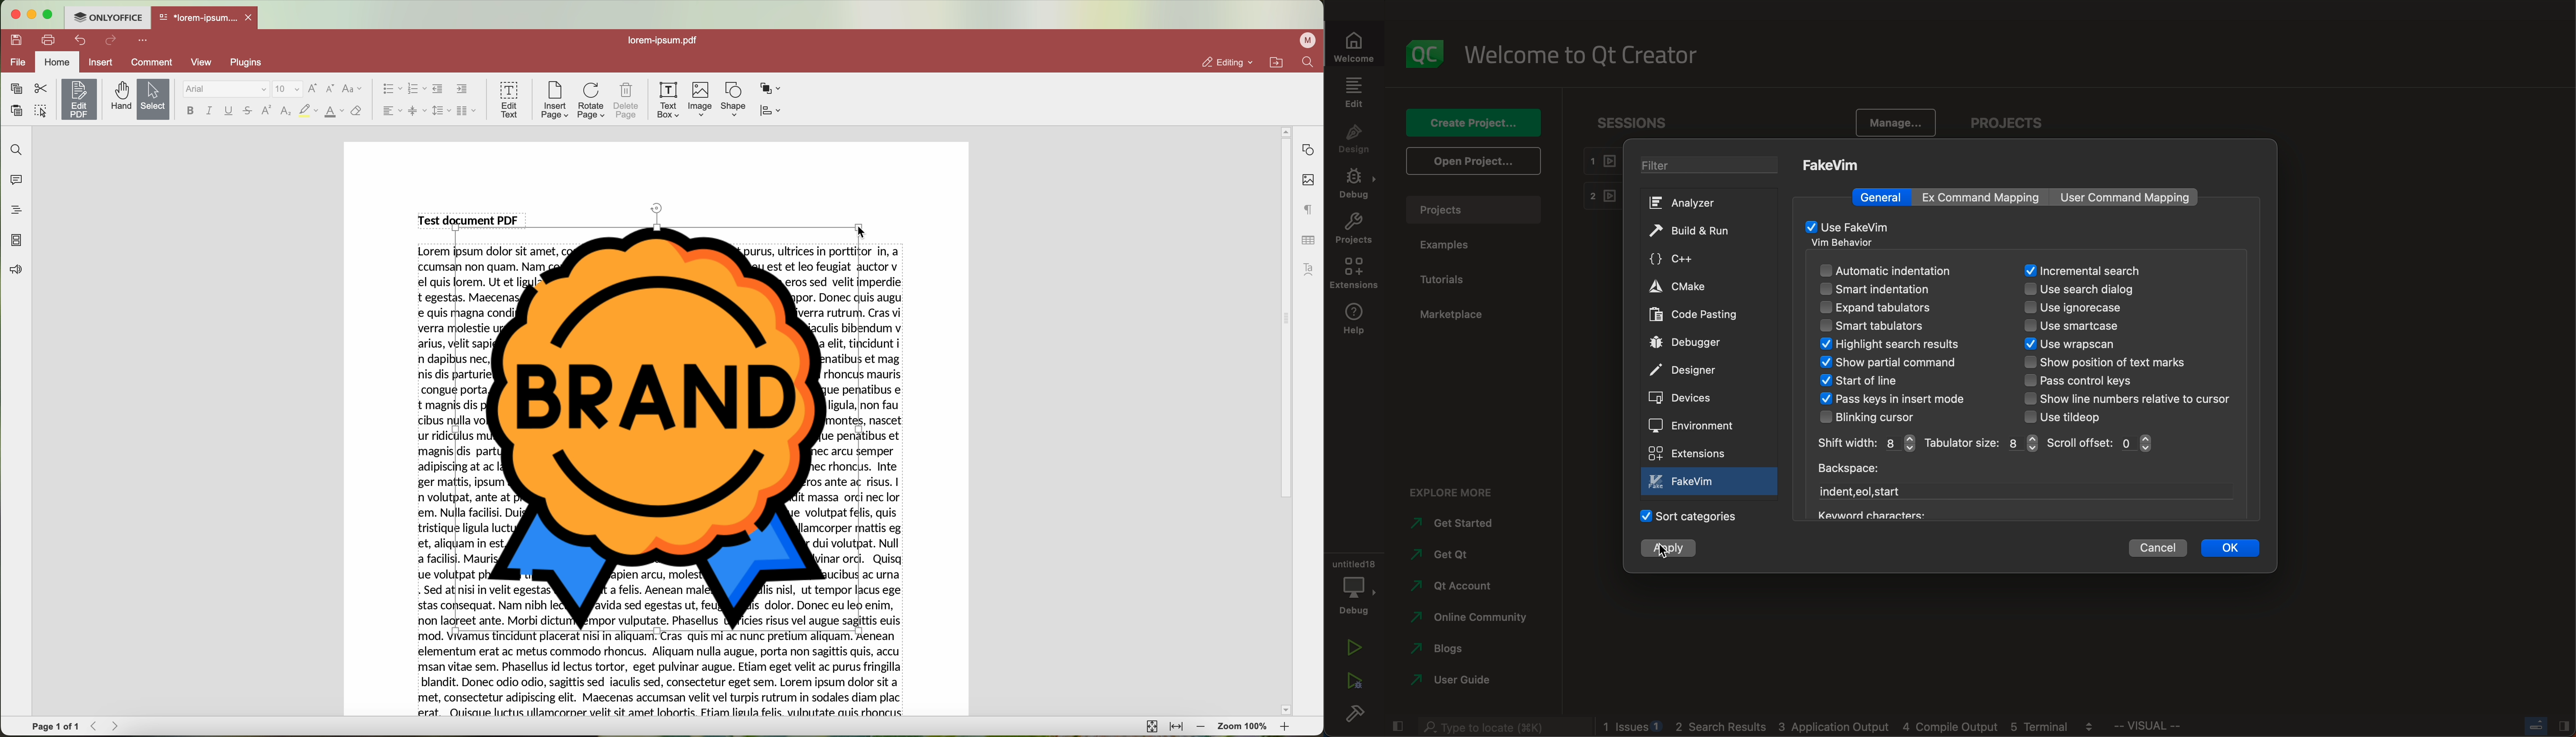 The image size is (2576, 756). I want to click on Backward, so click(97, 726).